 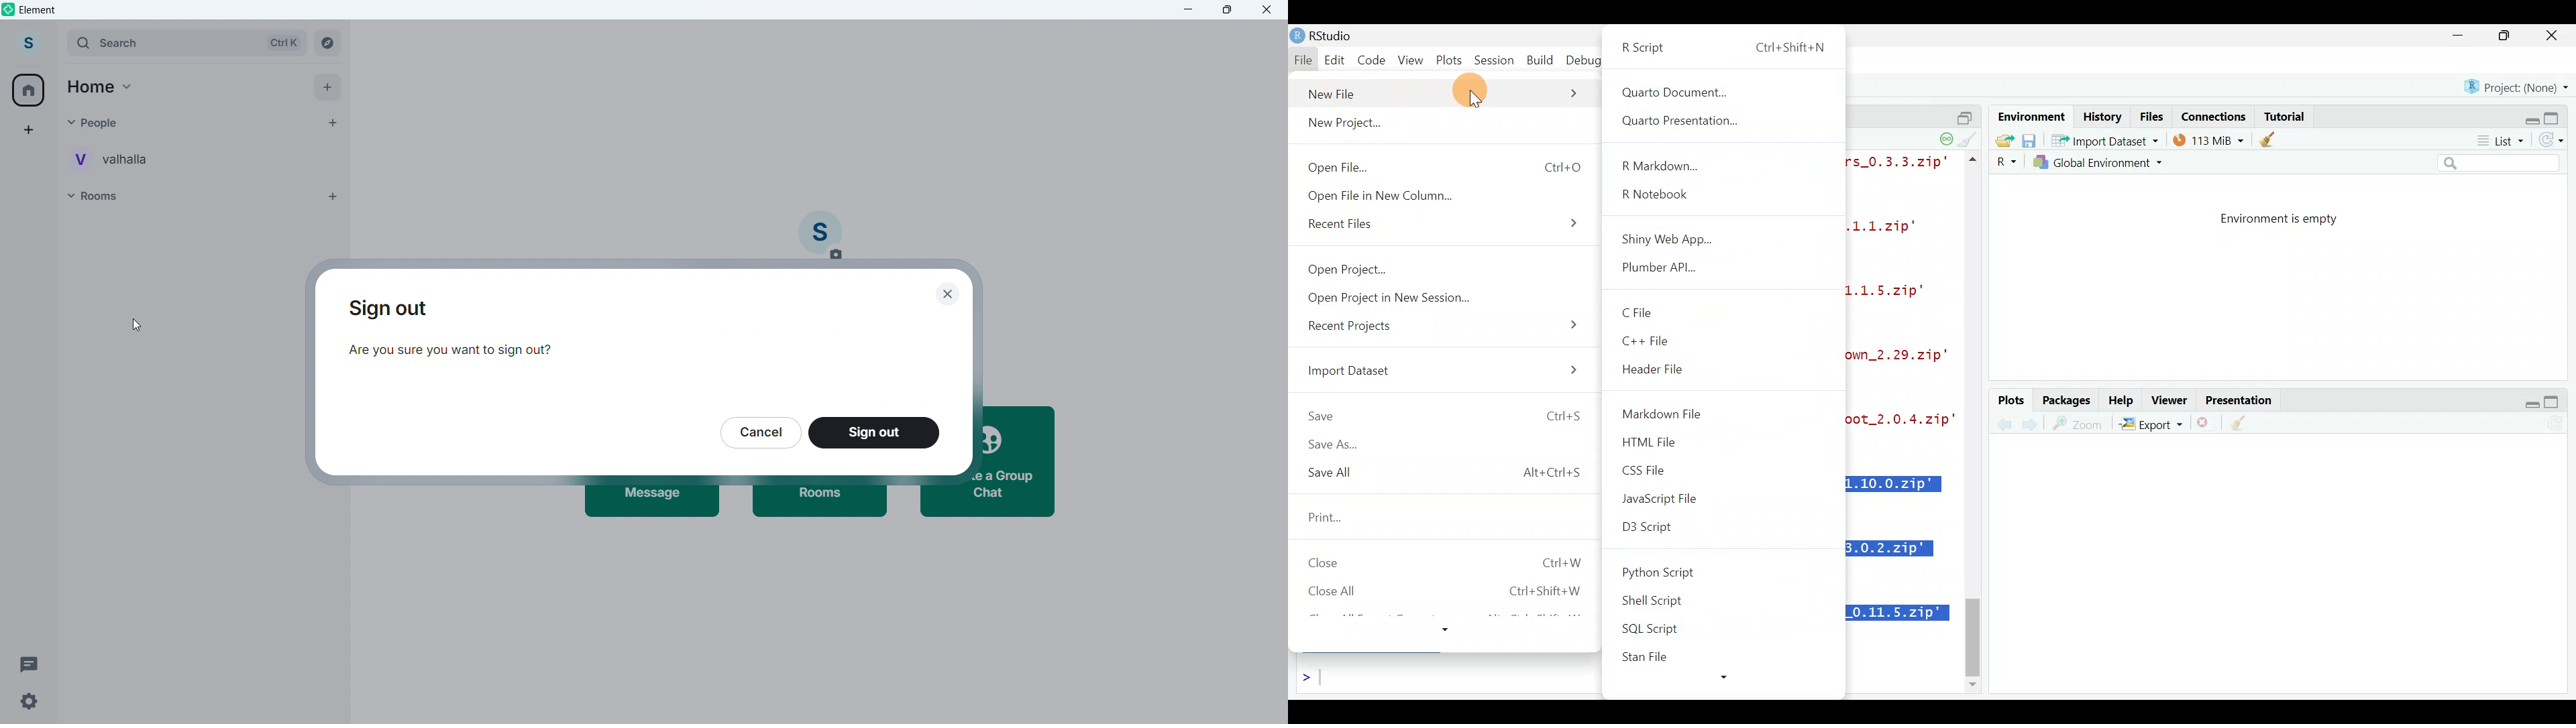 I want to click on Search bar, so click(x=2501, y=164).